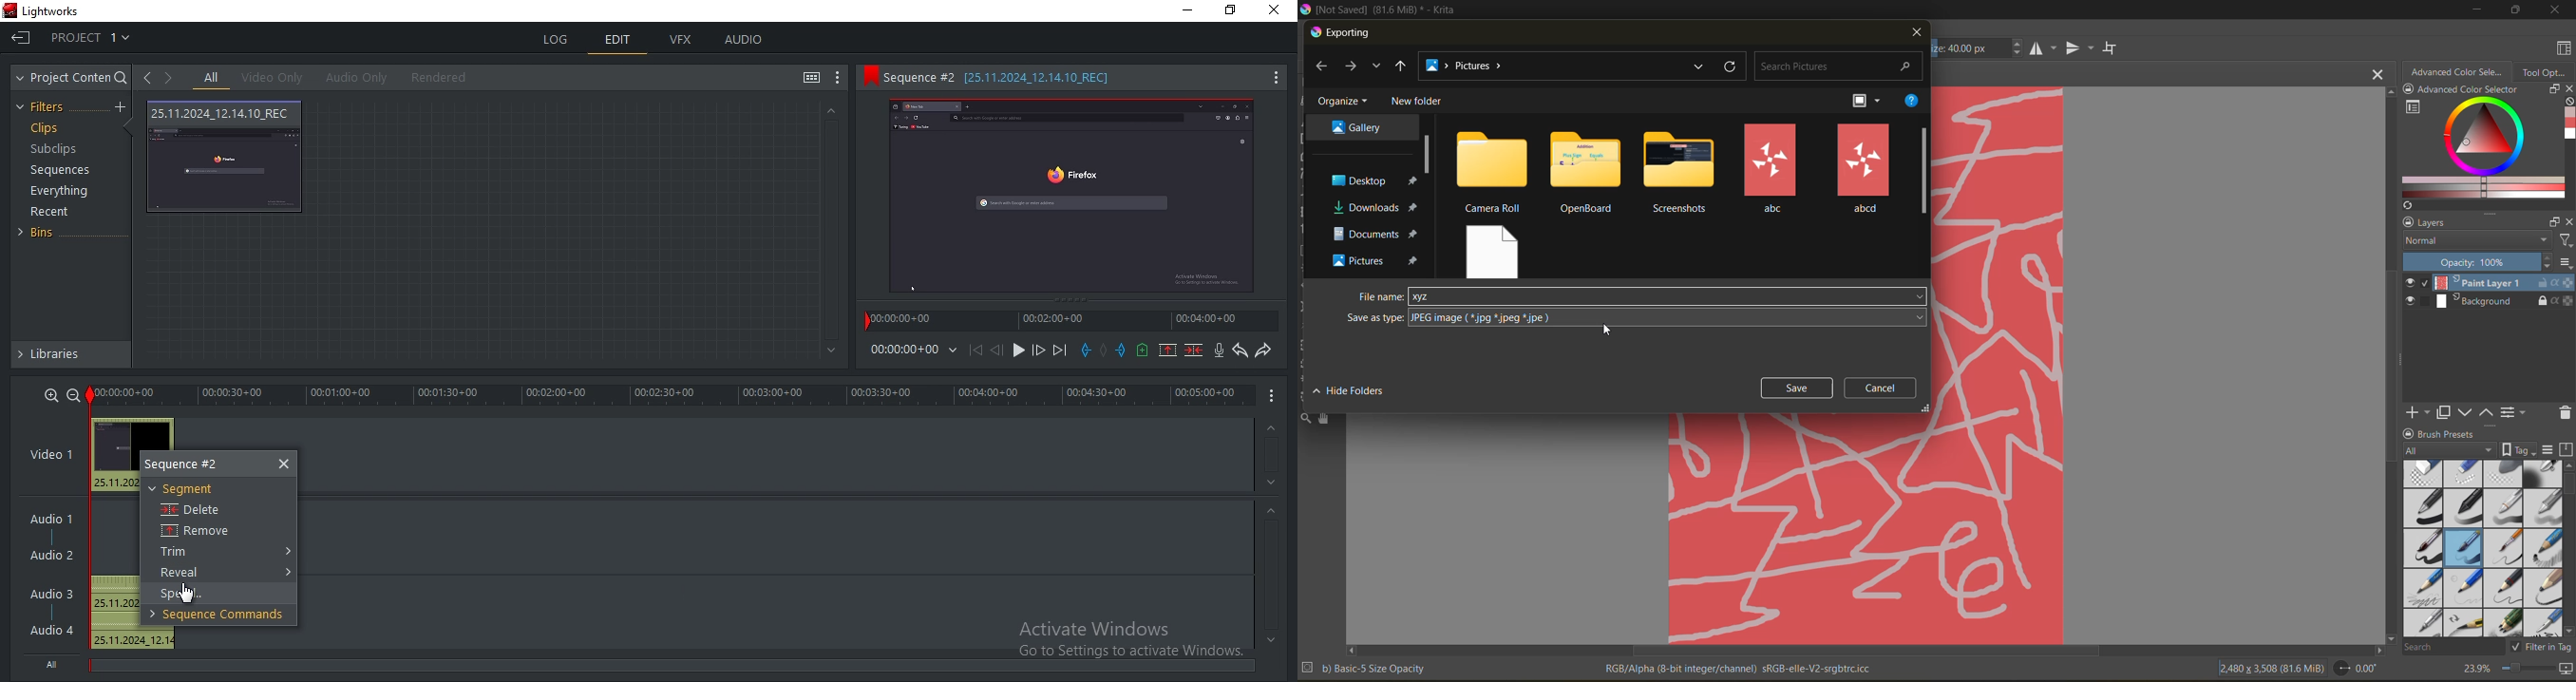 This screenshot has width=2576, height=700. Describe the element at coordinates (1886, 388) in the screenshot. I see `cancel` at that location.